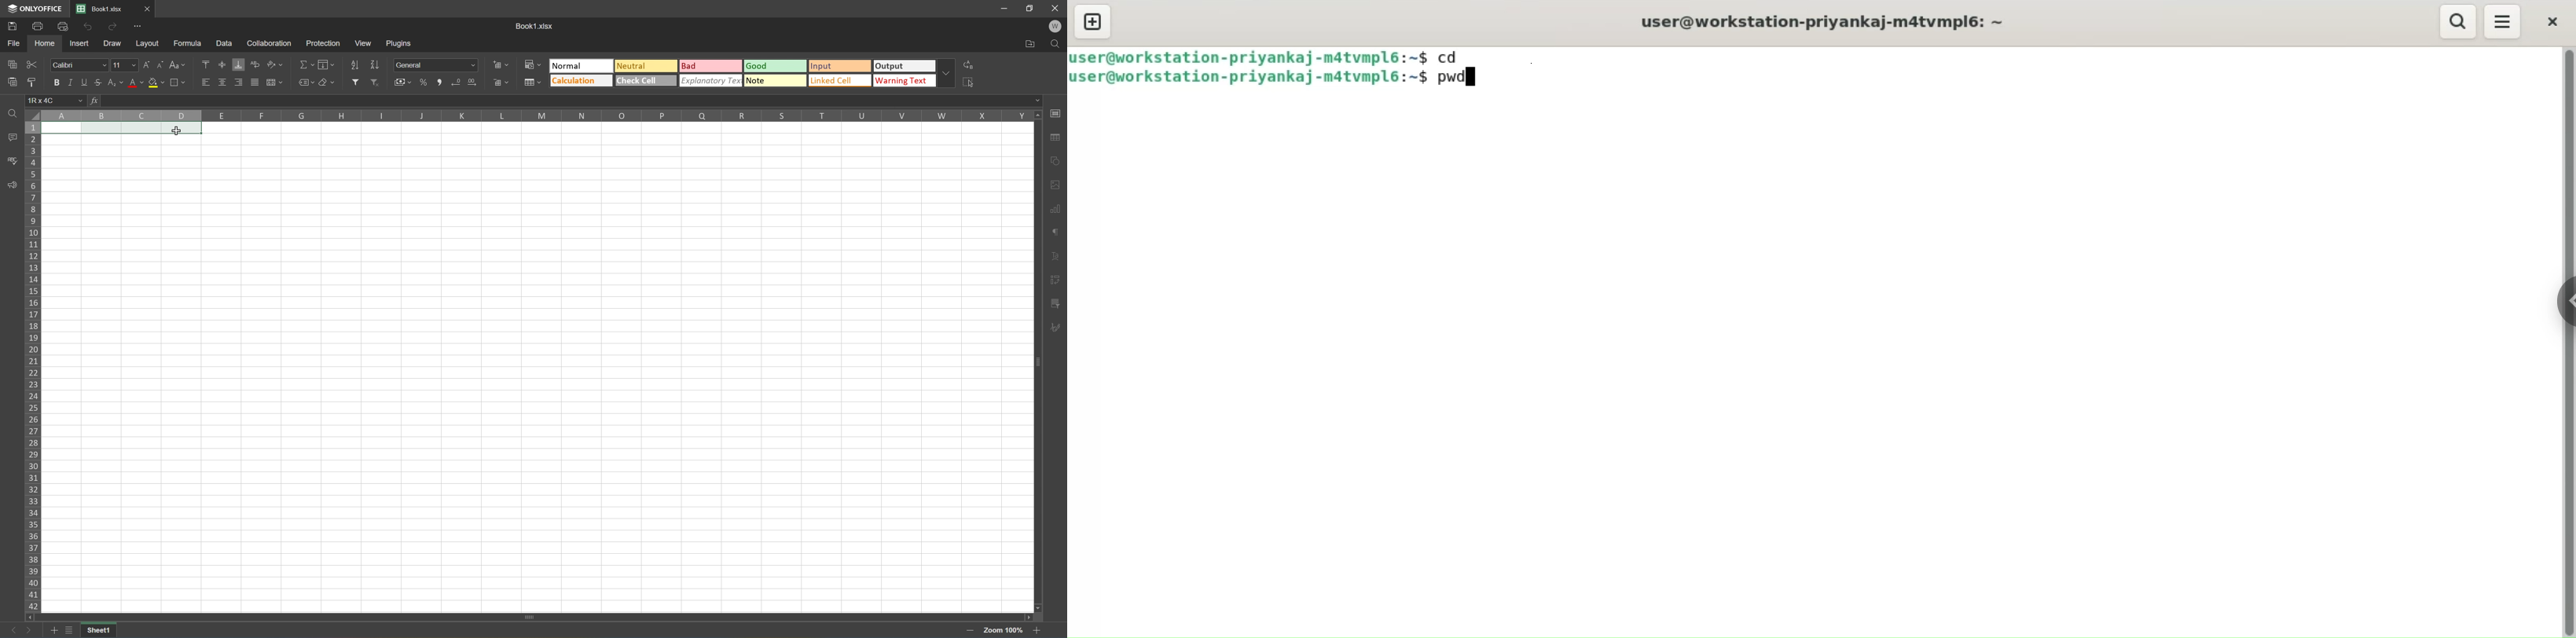  I want to click on user@workstation-priyankaj-m4atvmpl6:~$, so click(1249, 79).